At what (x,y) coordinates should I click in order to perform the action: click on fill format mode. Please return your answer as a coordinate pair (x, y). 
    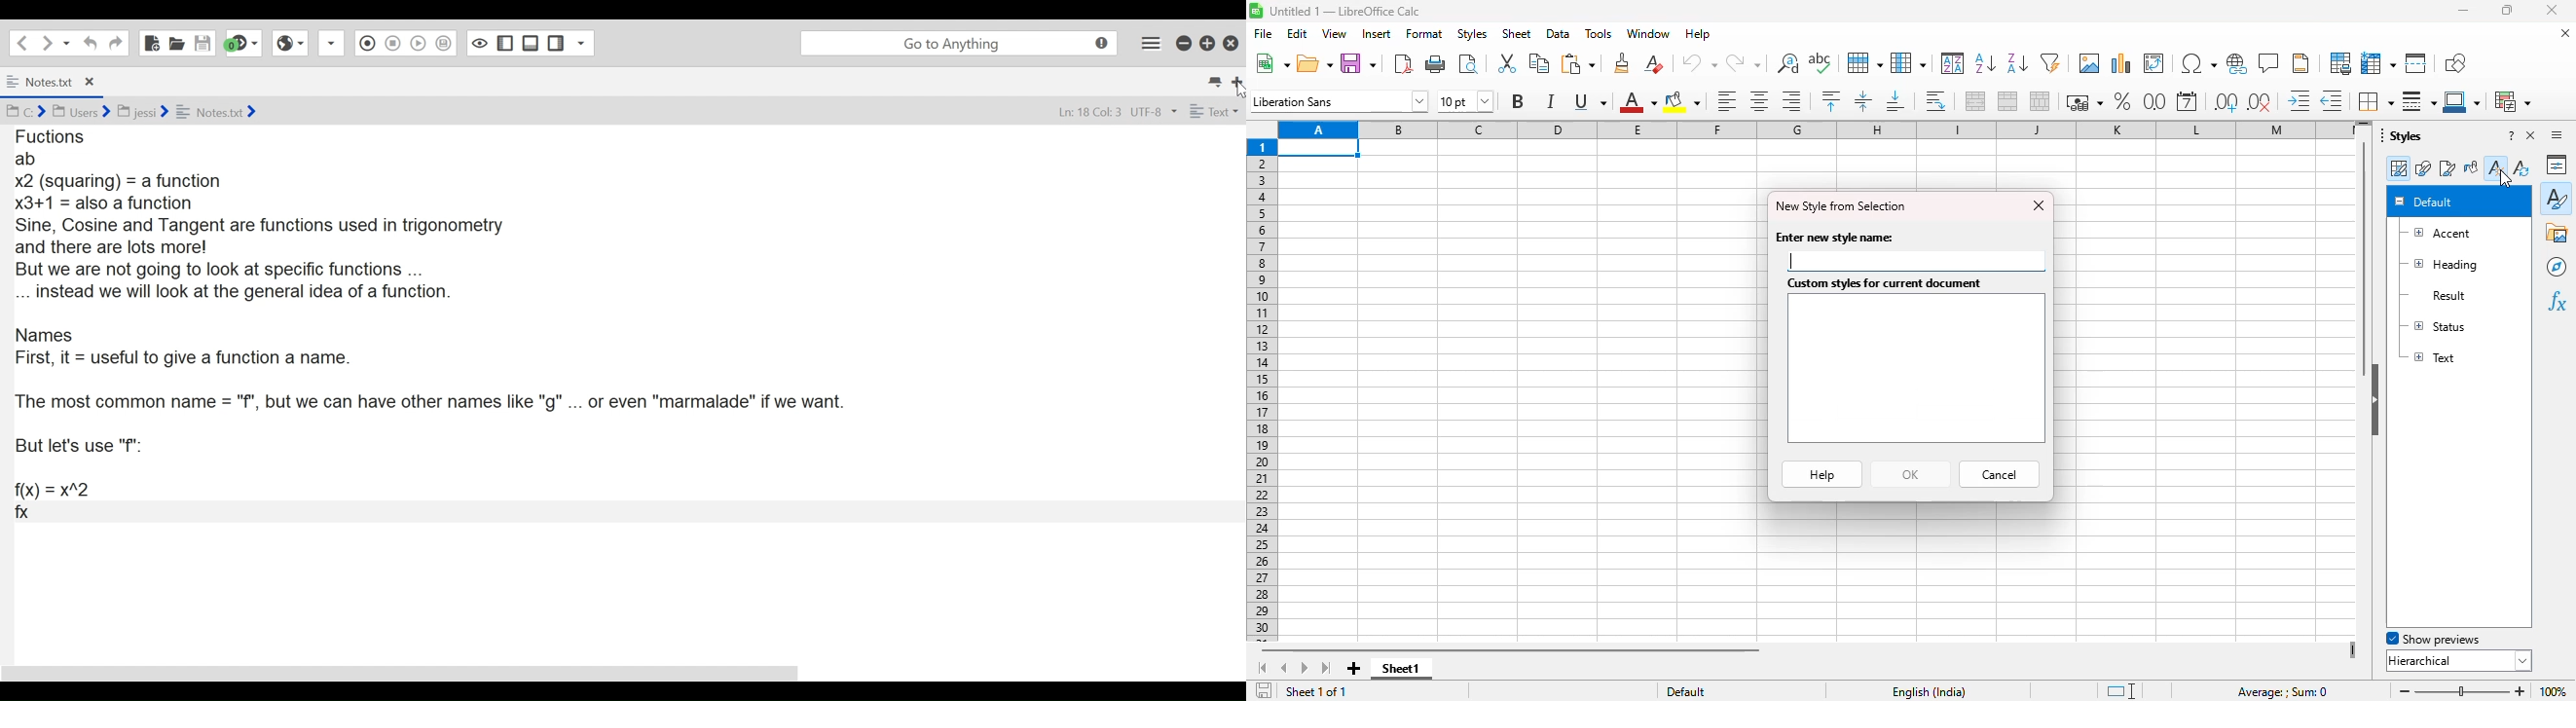
    Looking at the image, I should click on (2471, 167).